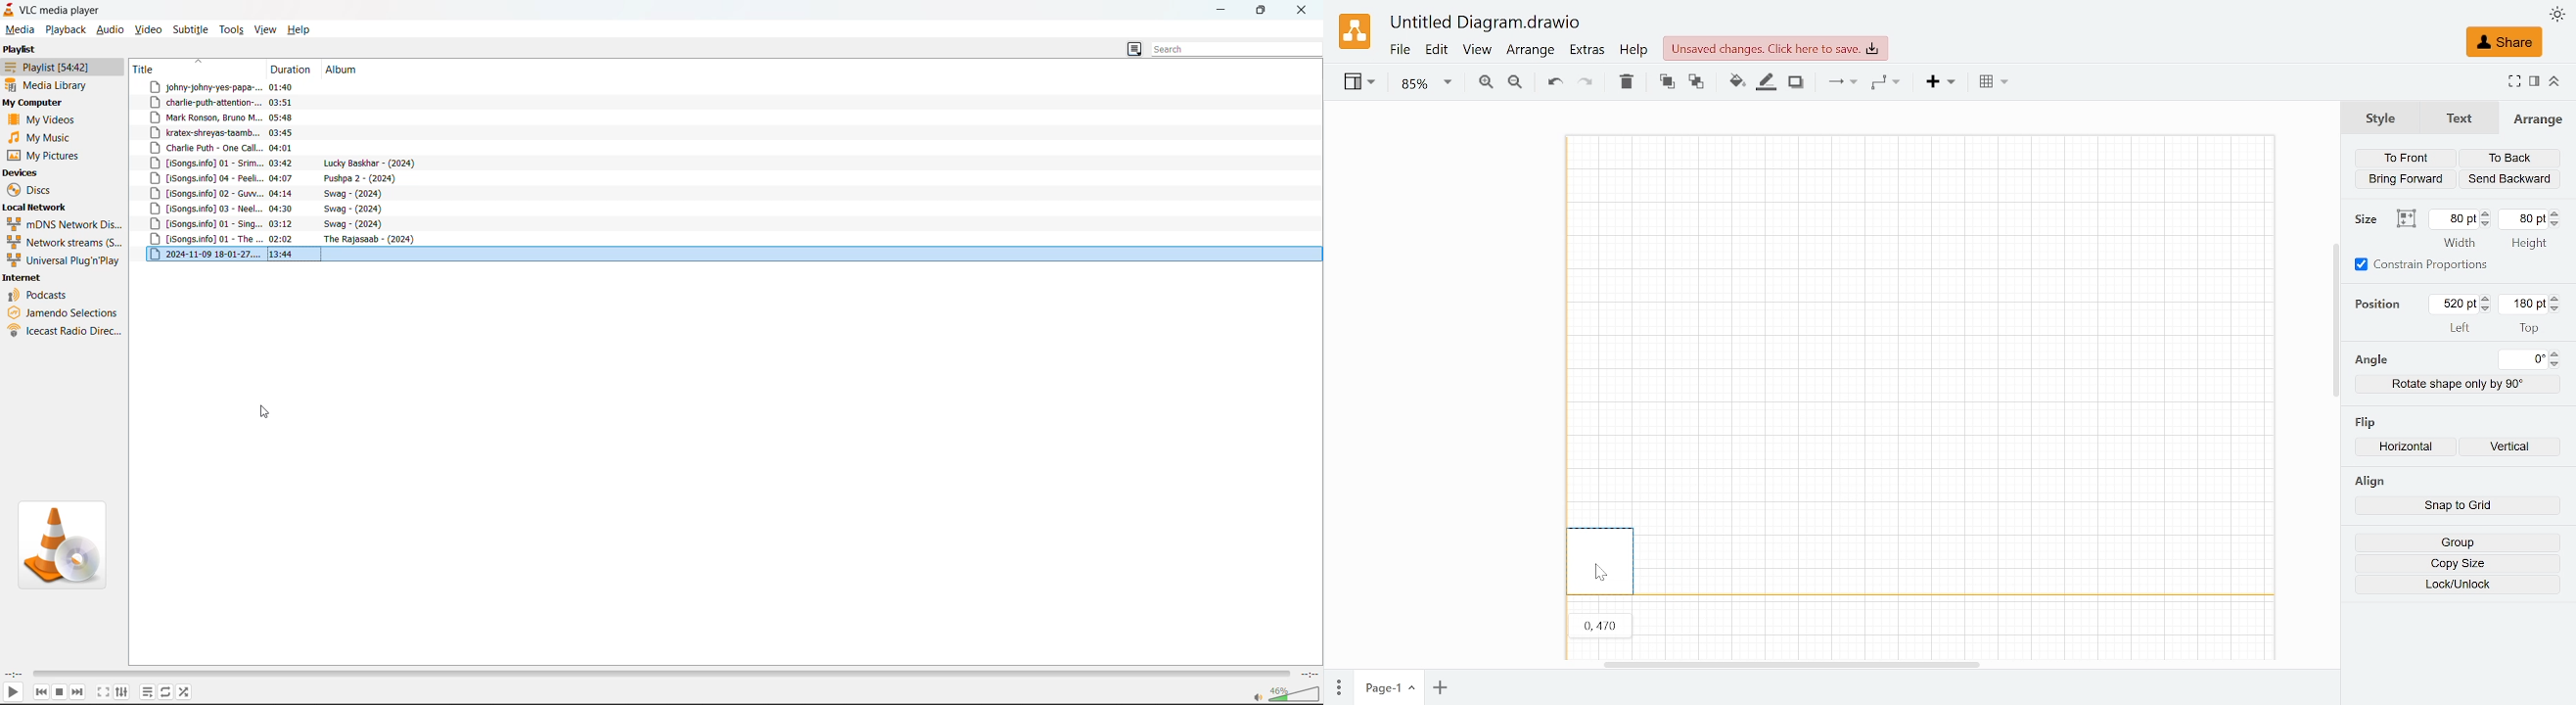 The image size is (2576, 728). I want to click on Arrange, so click(2538, 118).